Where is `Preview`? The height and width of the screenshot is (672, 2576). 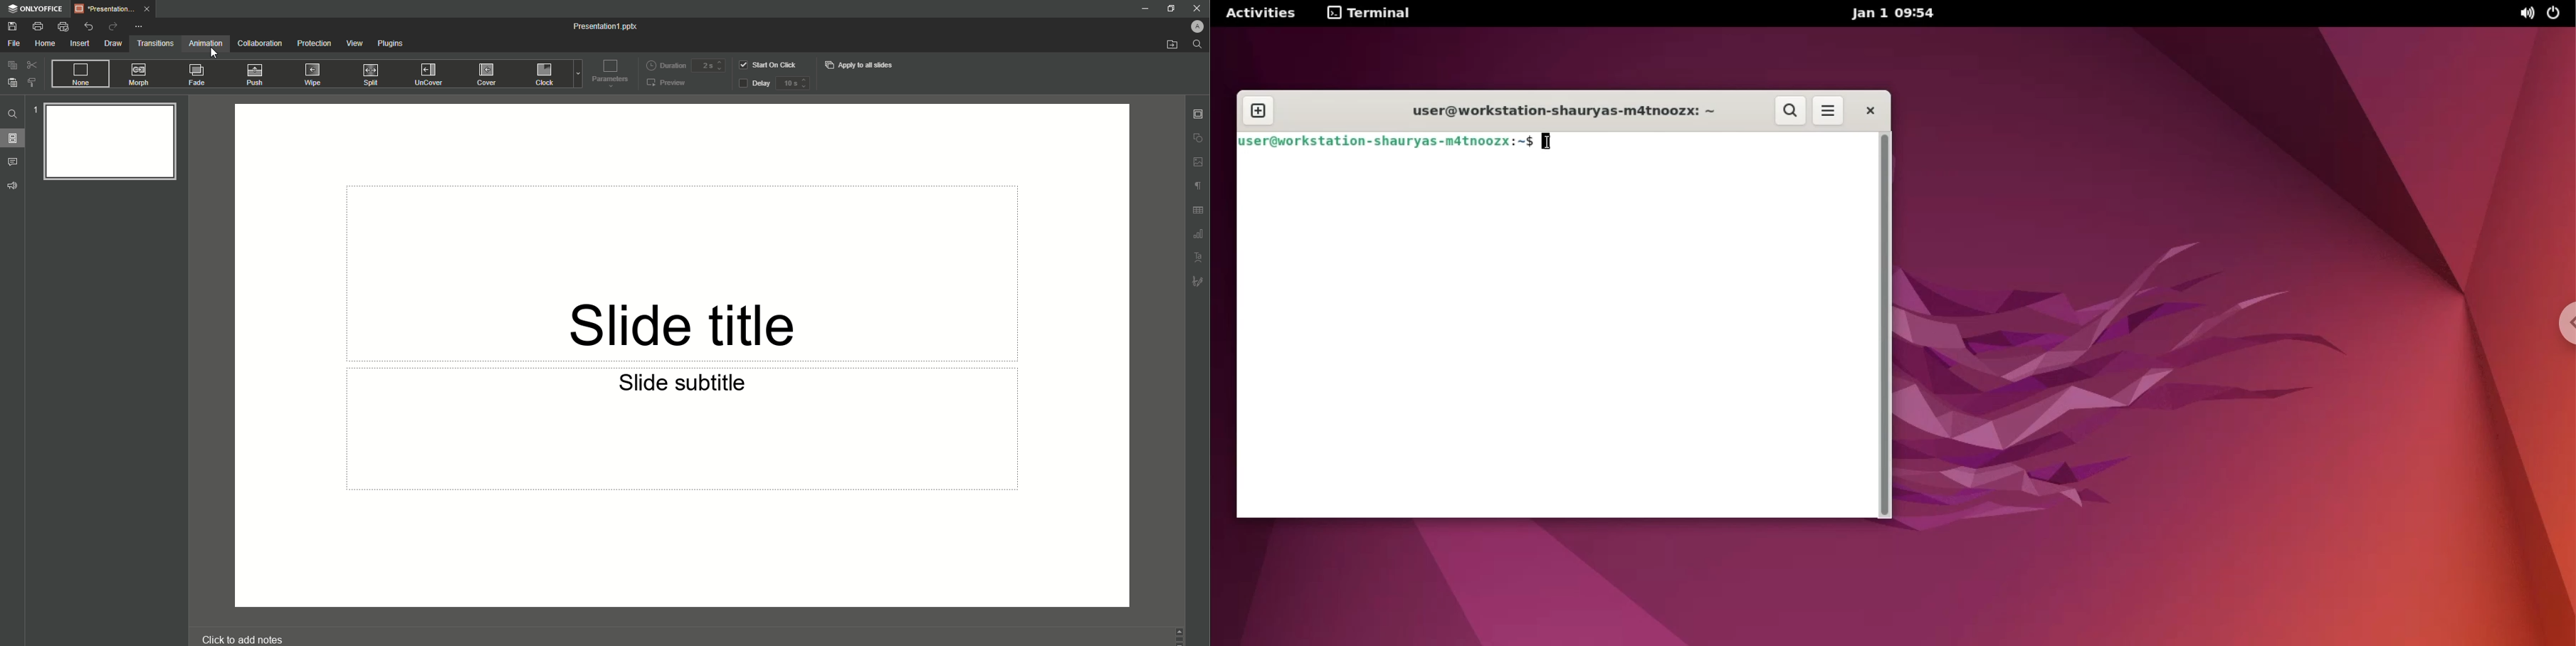 Preview is located at coordinates (669, 82).